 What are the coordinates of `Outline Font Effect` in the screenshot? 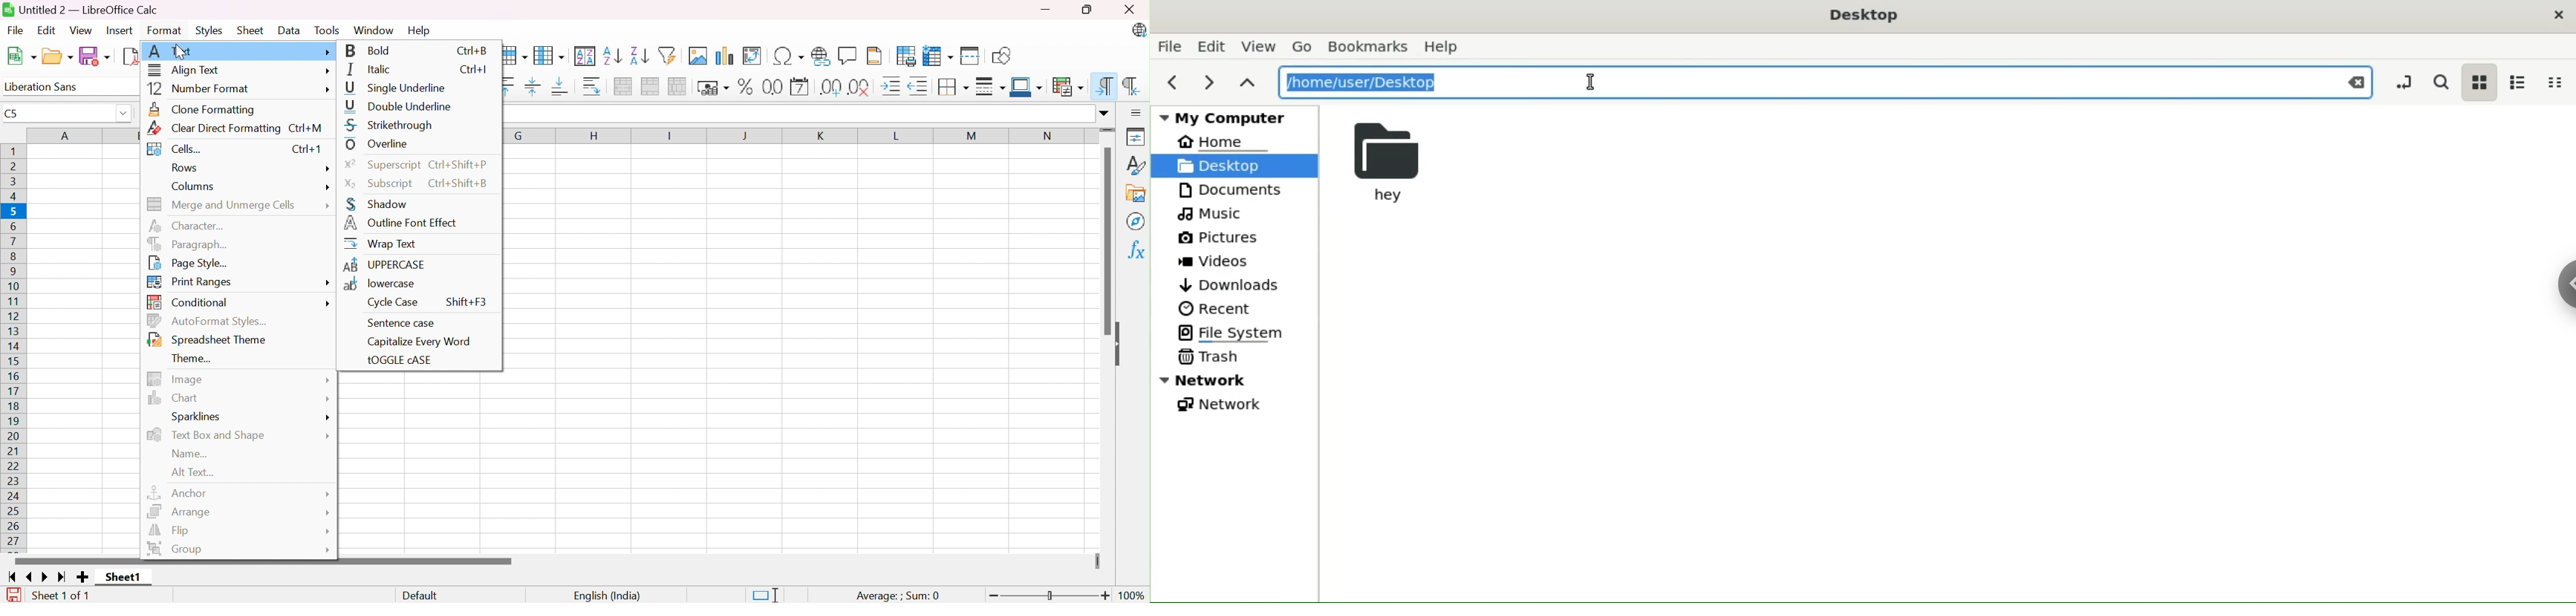 It's located at (400, 224).